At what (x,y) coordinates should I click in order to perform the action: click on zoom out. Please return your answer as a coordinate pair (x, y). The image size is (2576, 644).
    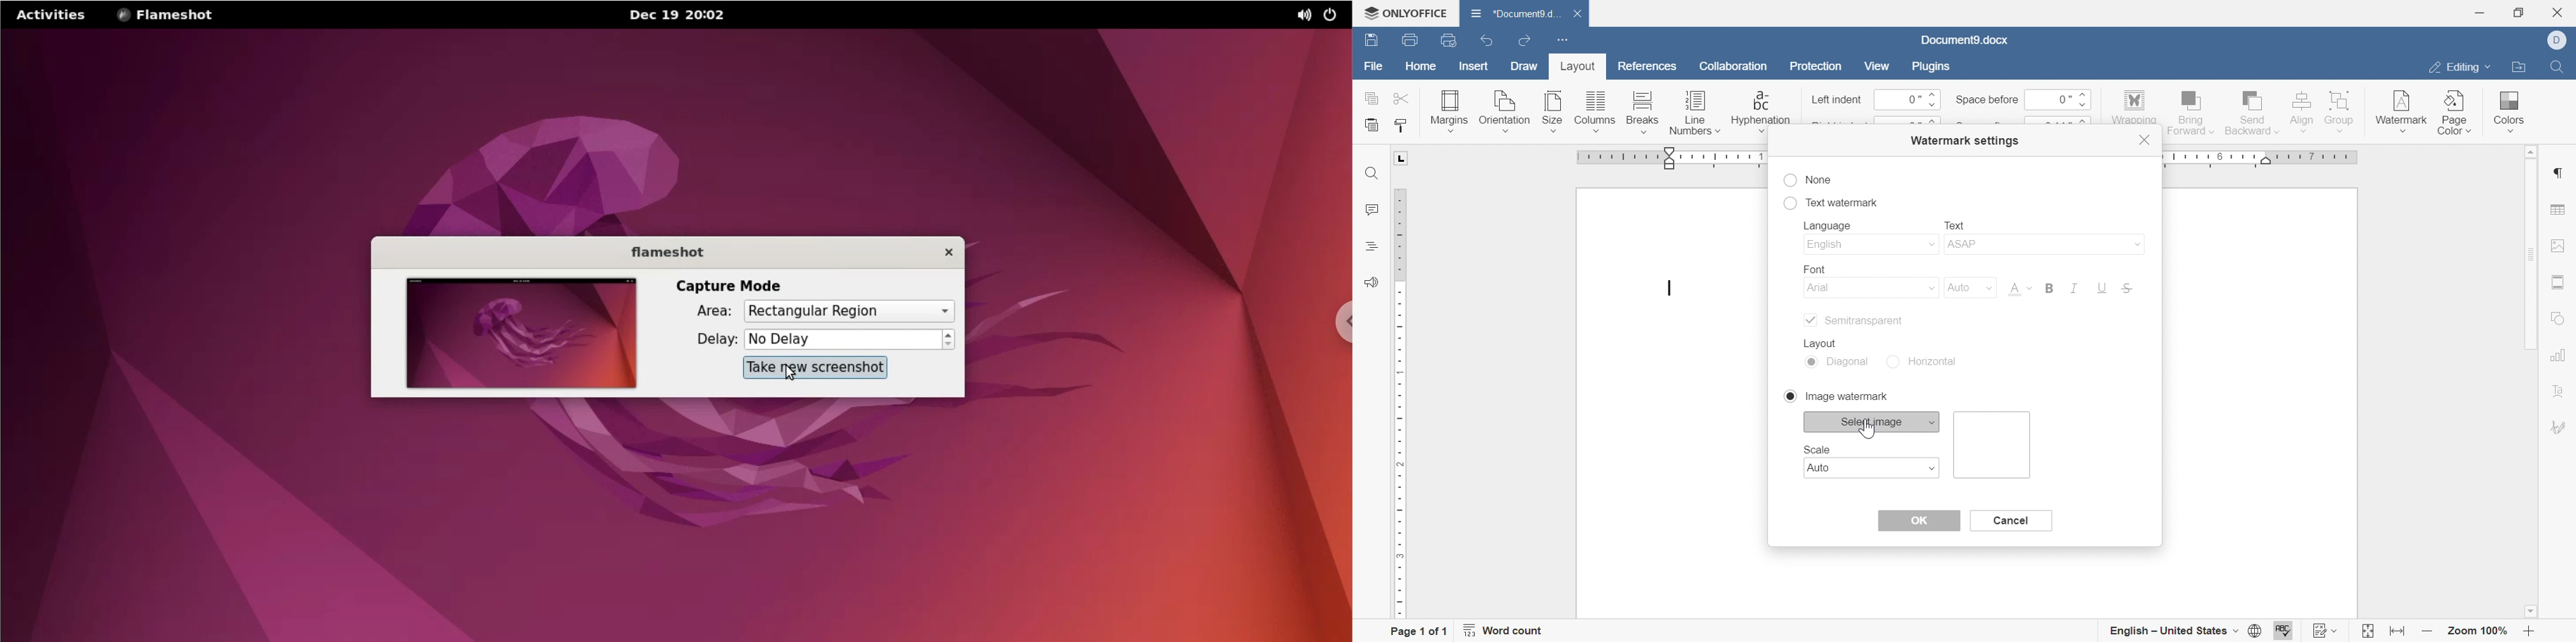
    Looking at the image, I should click on (2428, 632).